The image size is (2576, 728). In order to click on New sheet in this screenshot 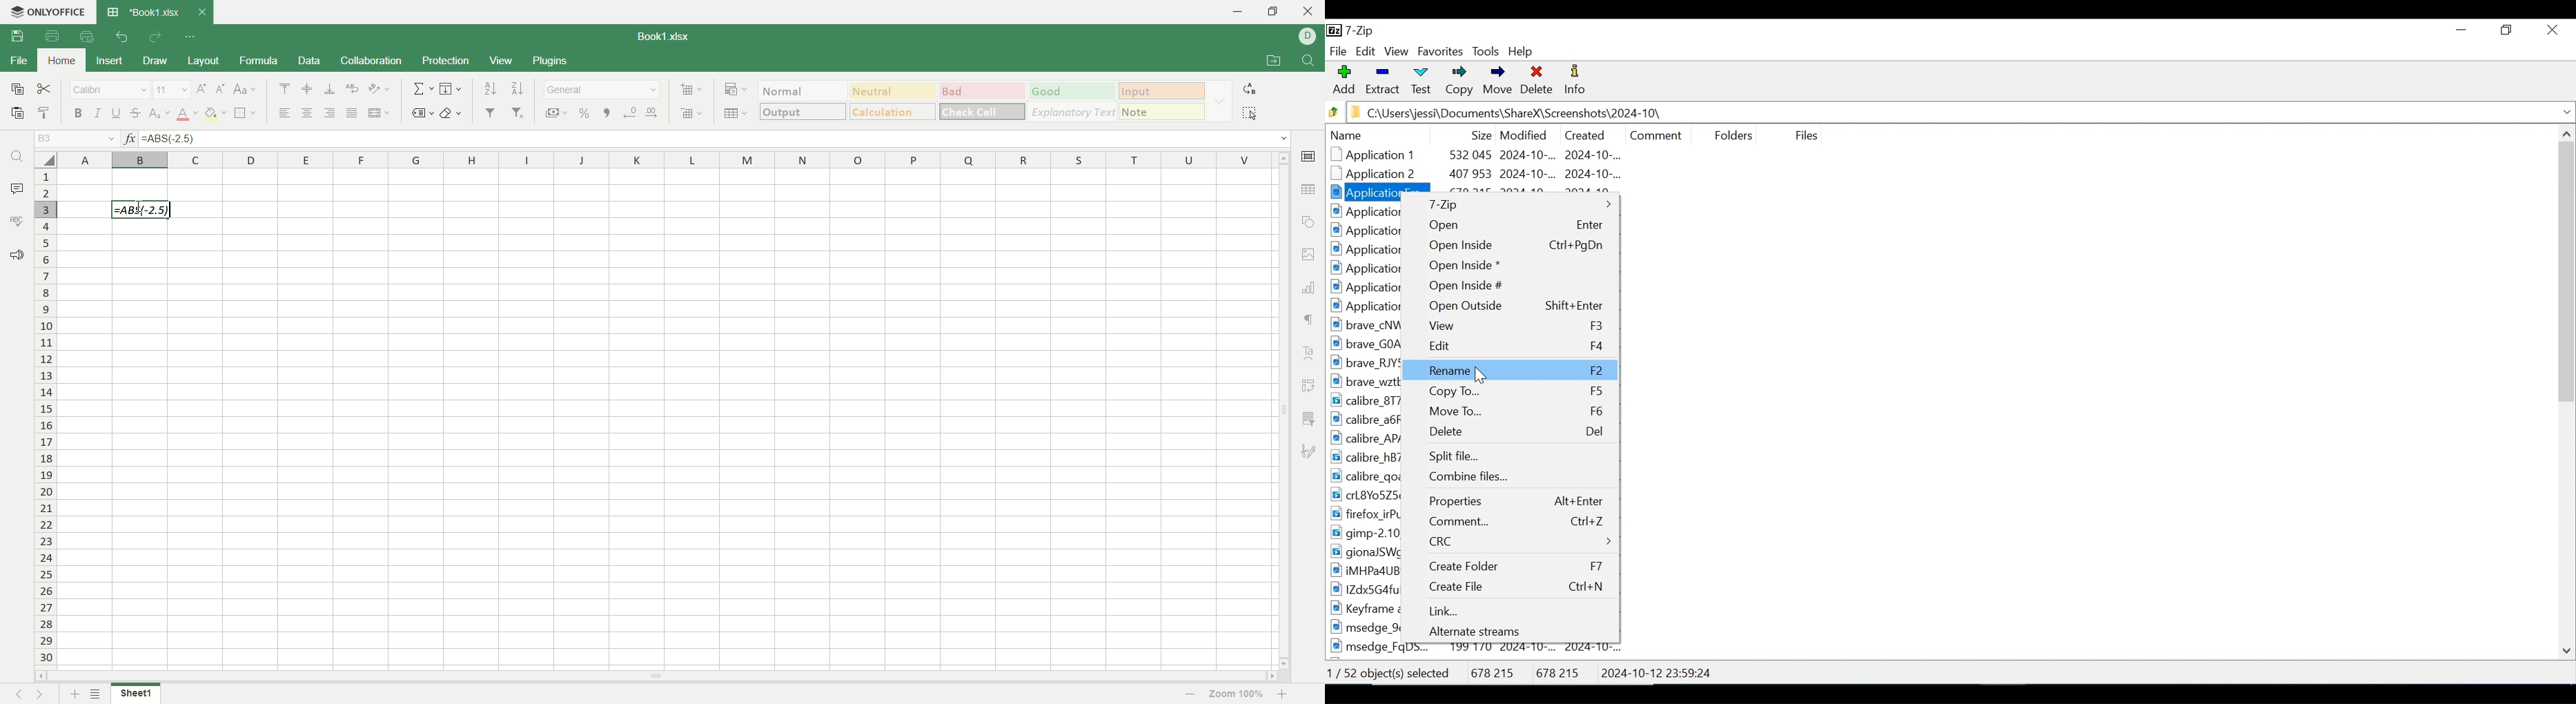, I will do `click(75, 693)`.